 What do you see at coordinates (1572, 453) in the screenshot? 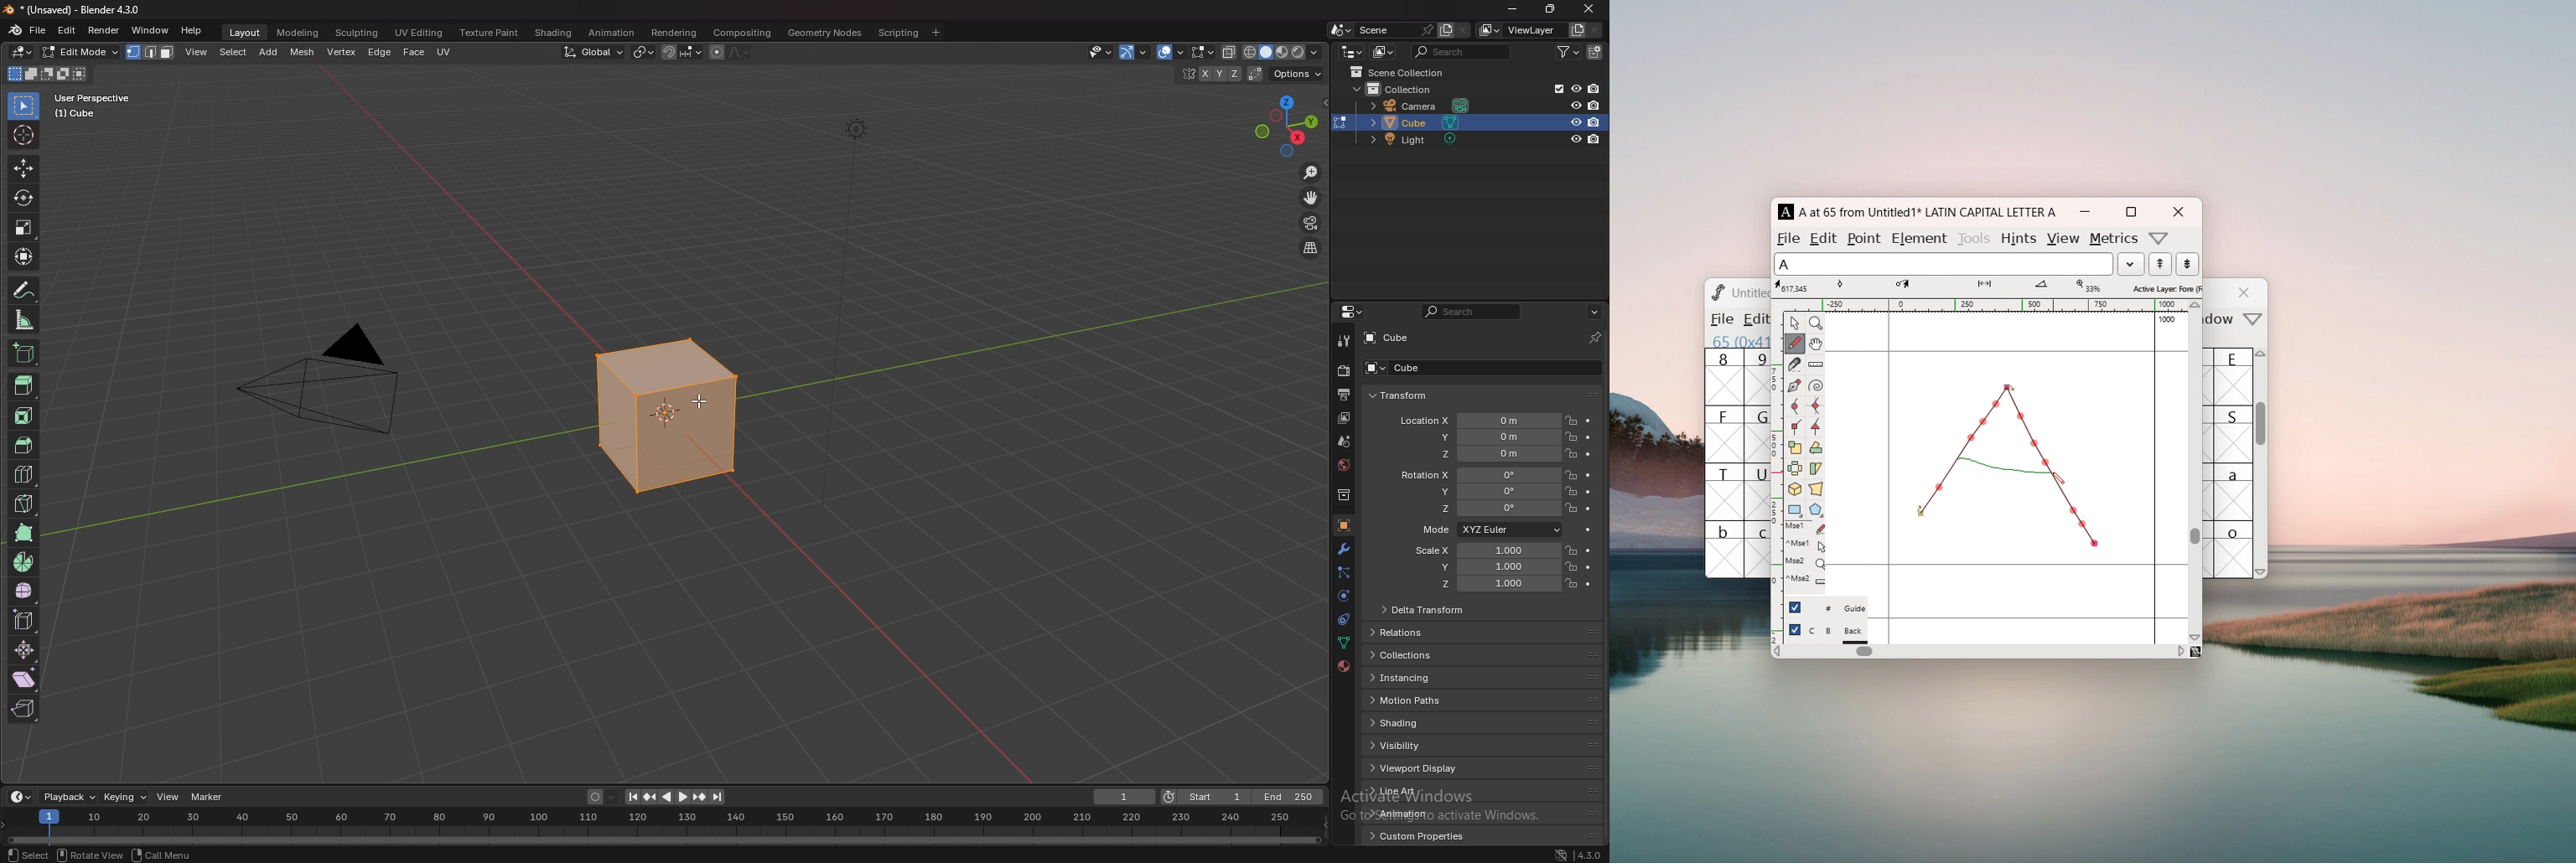
I see `lock location` at bounding box center [1572, 453].